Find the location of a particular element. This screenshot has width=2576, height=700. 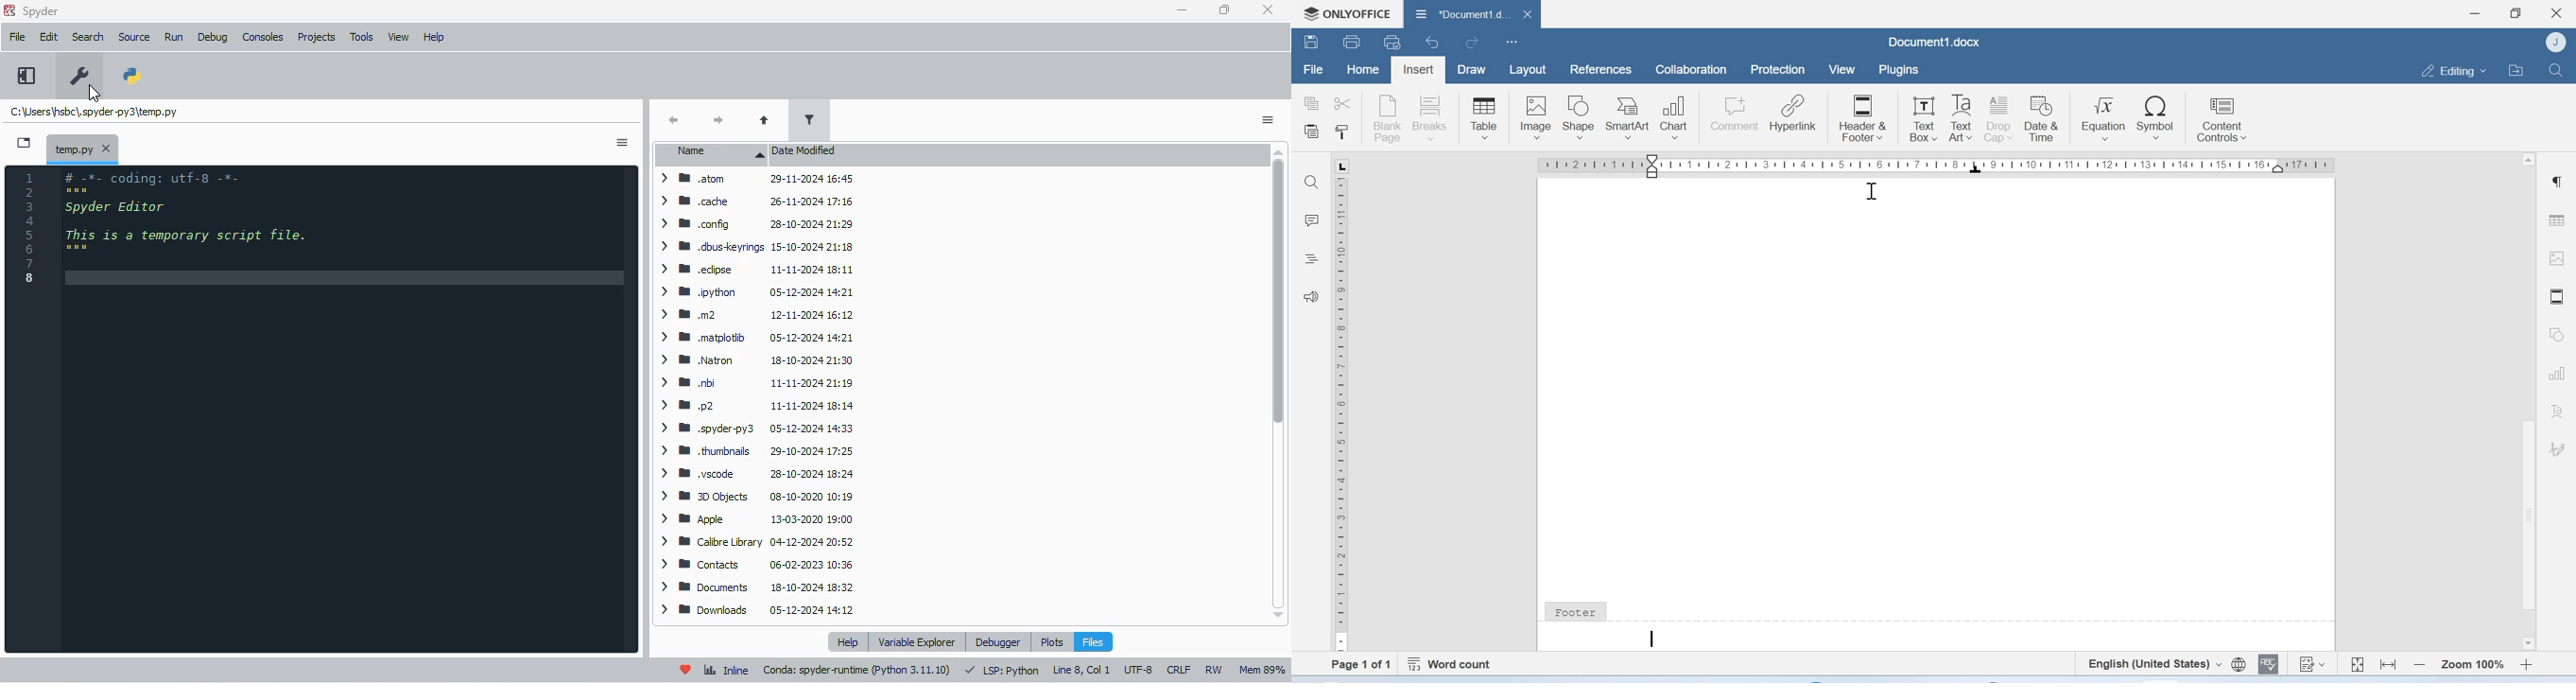

text cursor is located at coordinates (1651, 639).